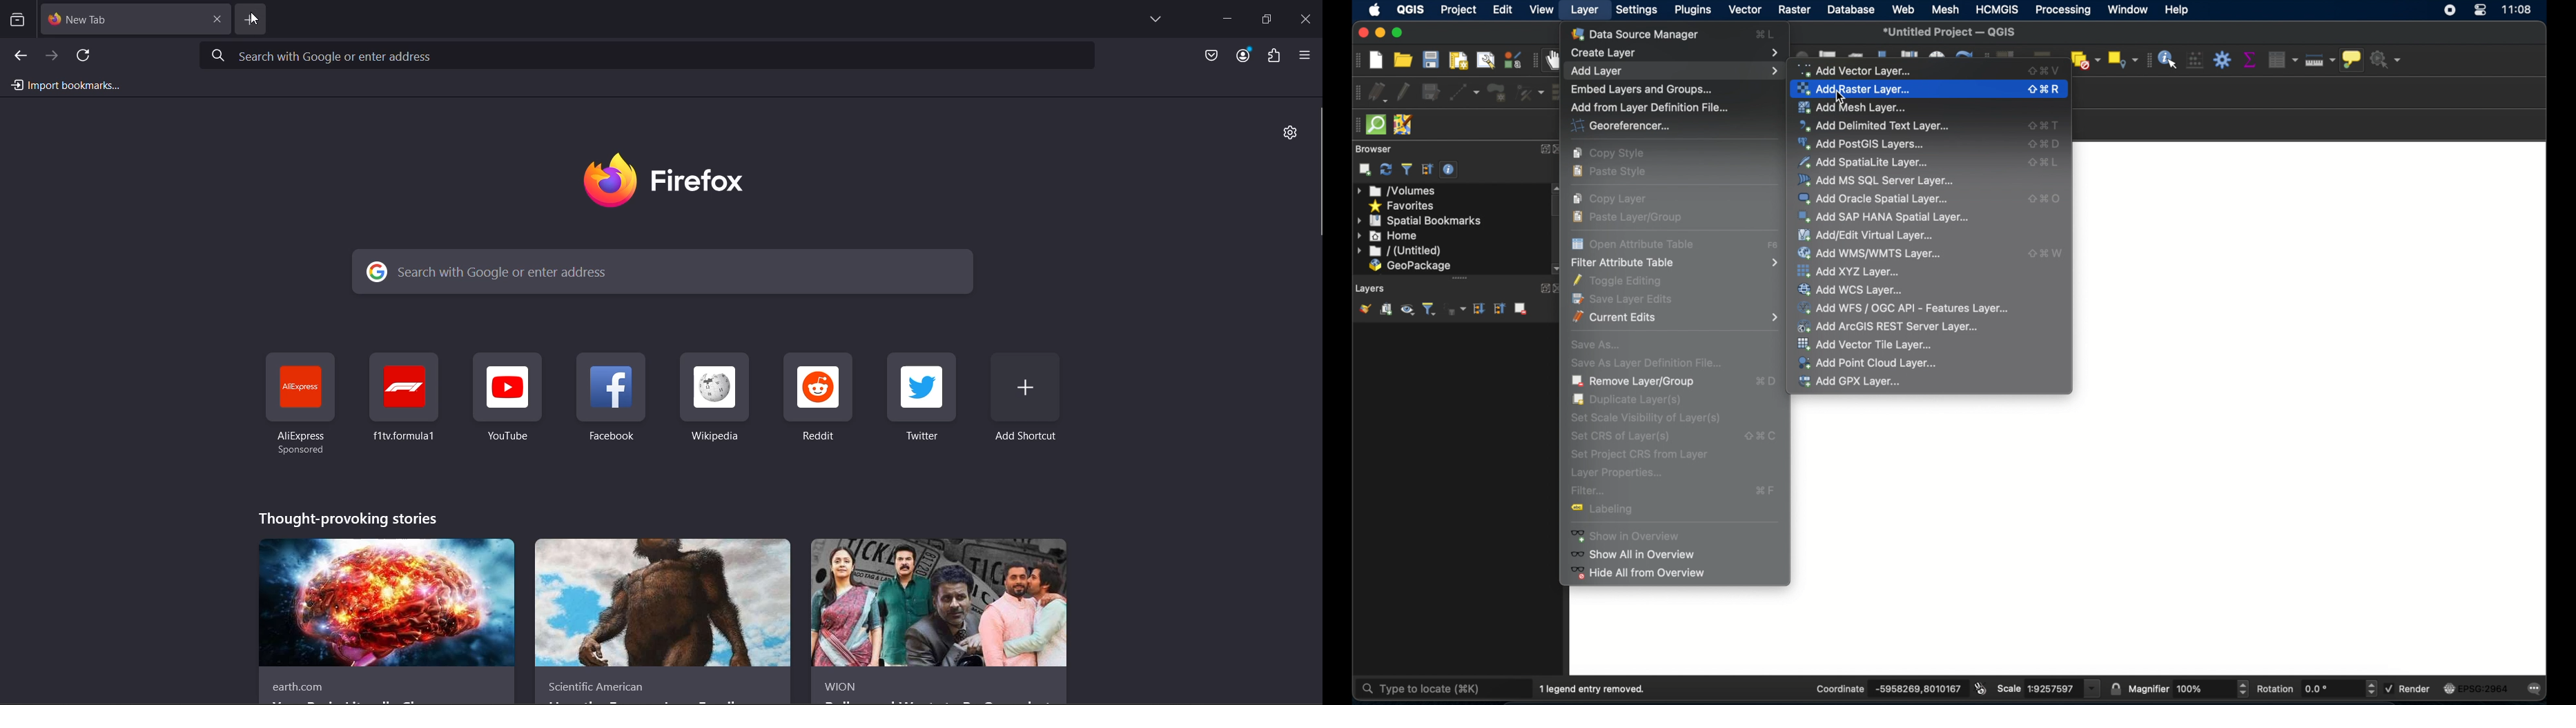  Describe the element at coordinates (1209, 57) in the screenshot. I see `save to pocket` at that location.